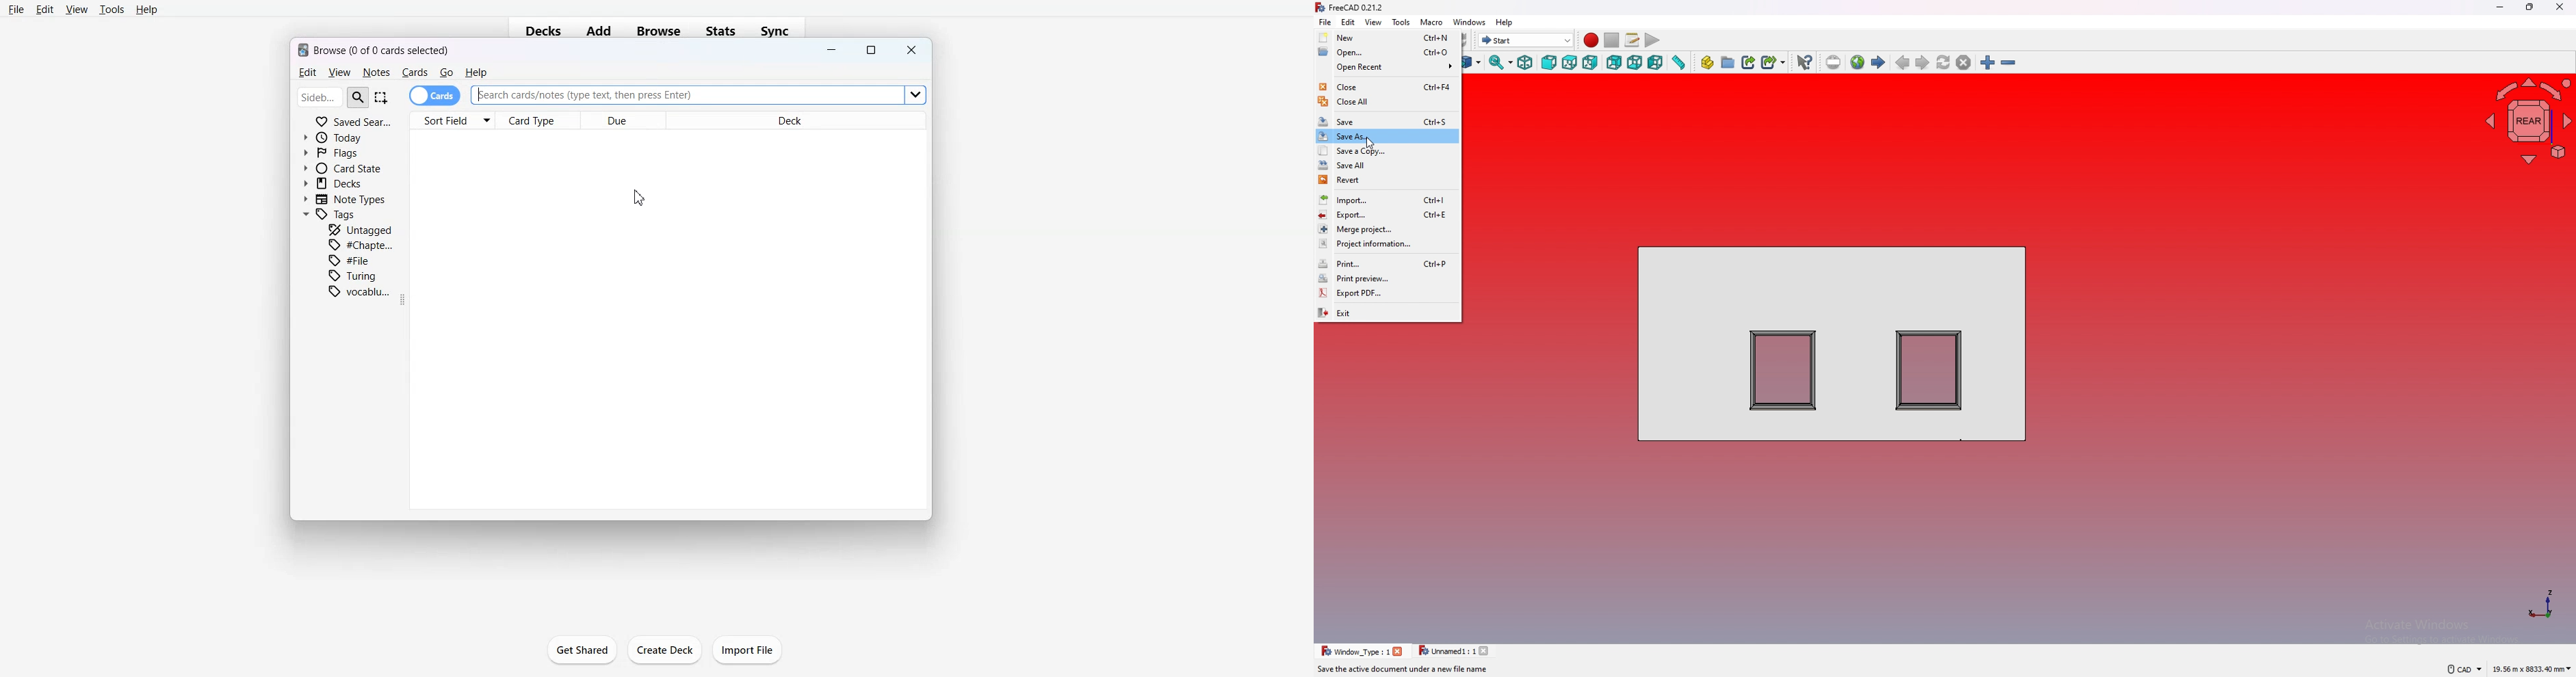 This screenshot has width=2576, height=700. What do you see at coordinates (1387, 245) in the screenshot?
I see `project information` at bounding box center [1387, 245].